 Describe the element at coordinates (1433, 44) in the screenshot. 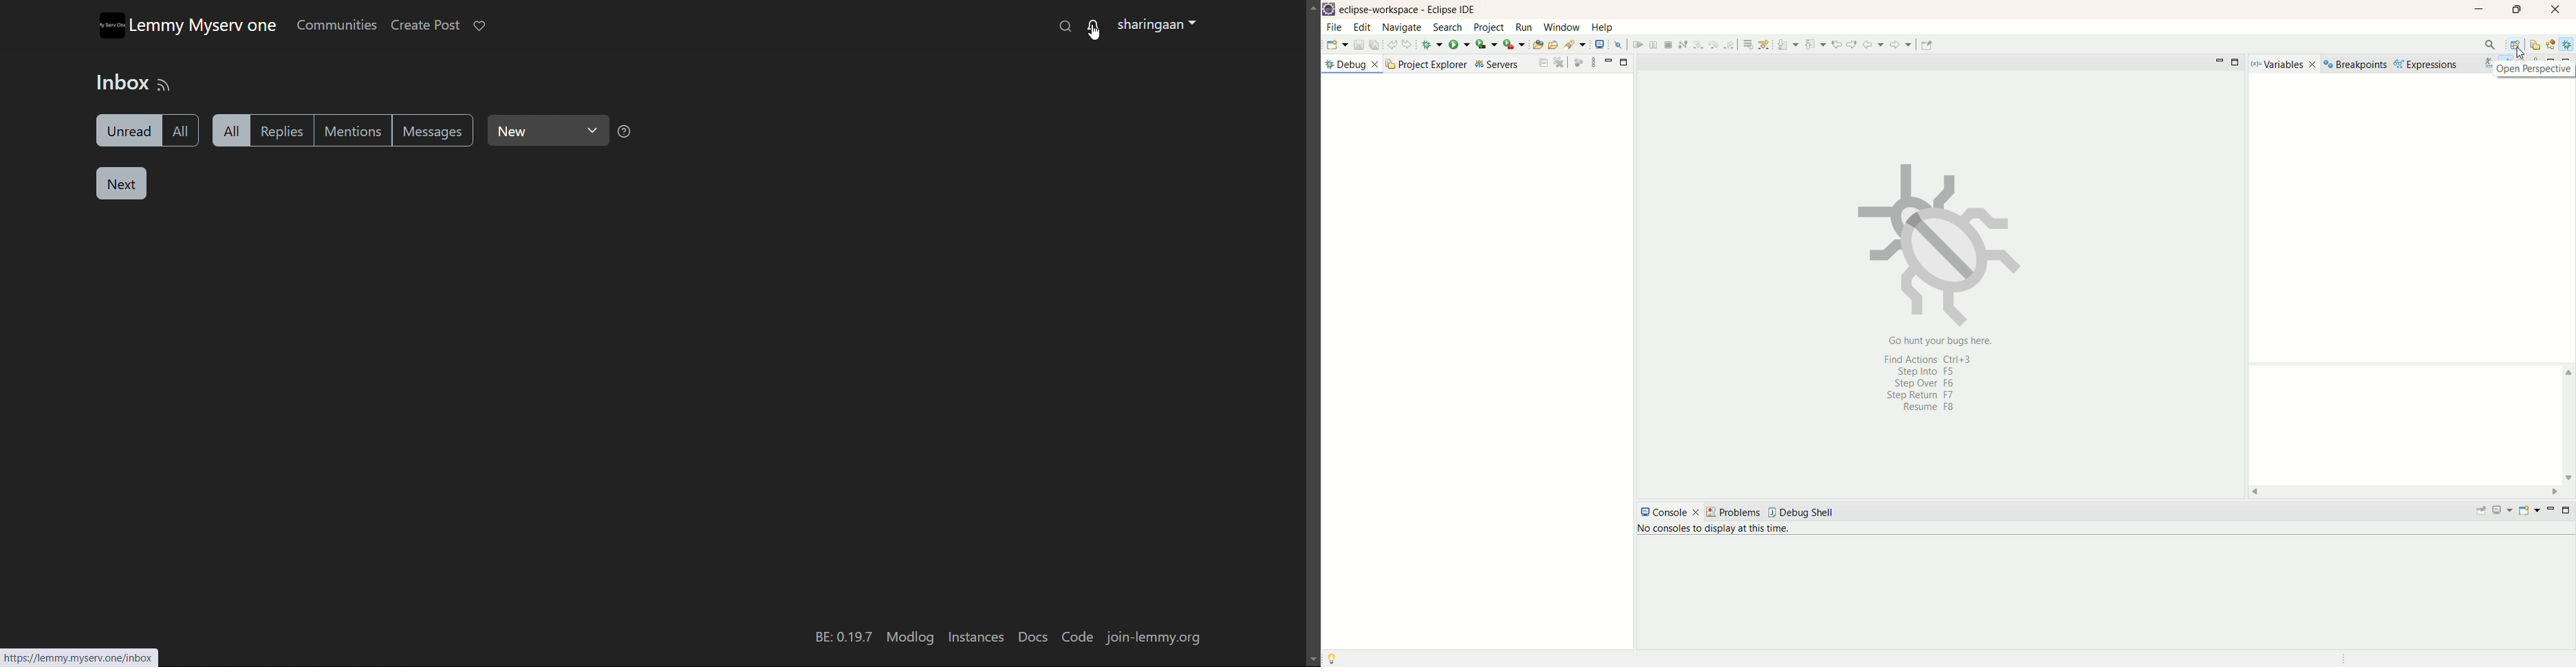

I see `debug` at that location.